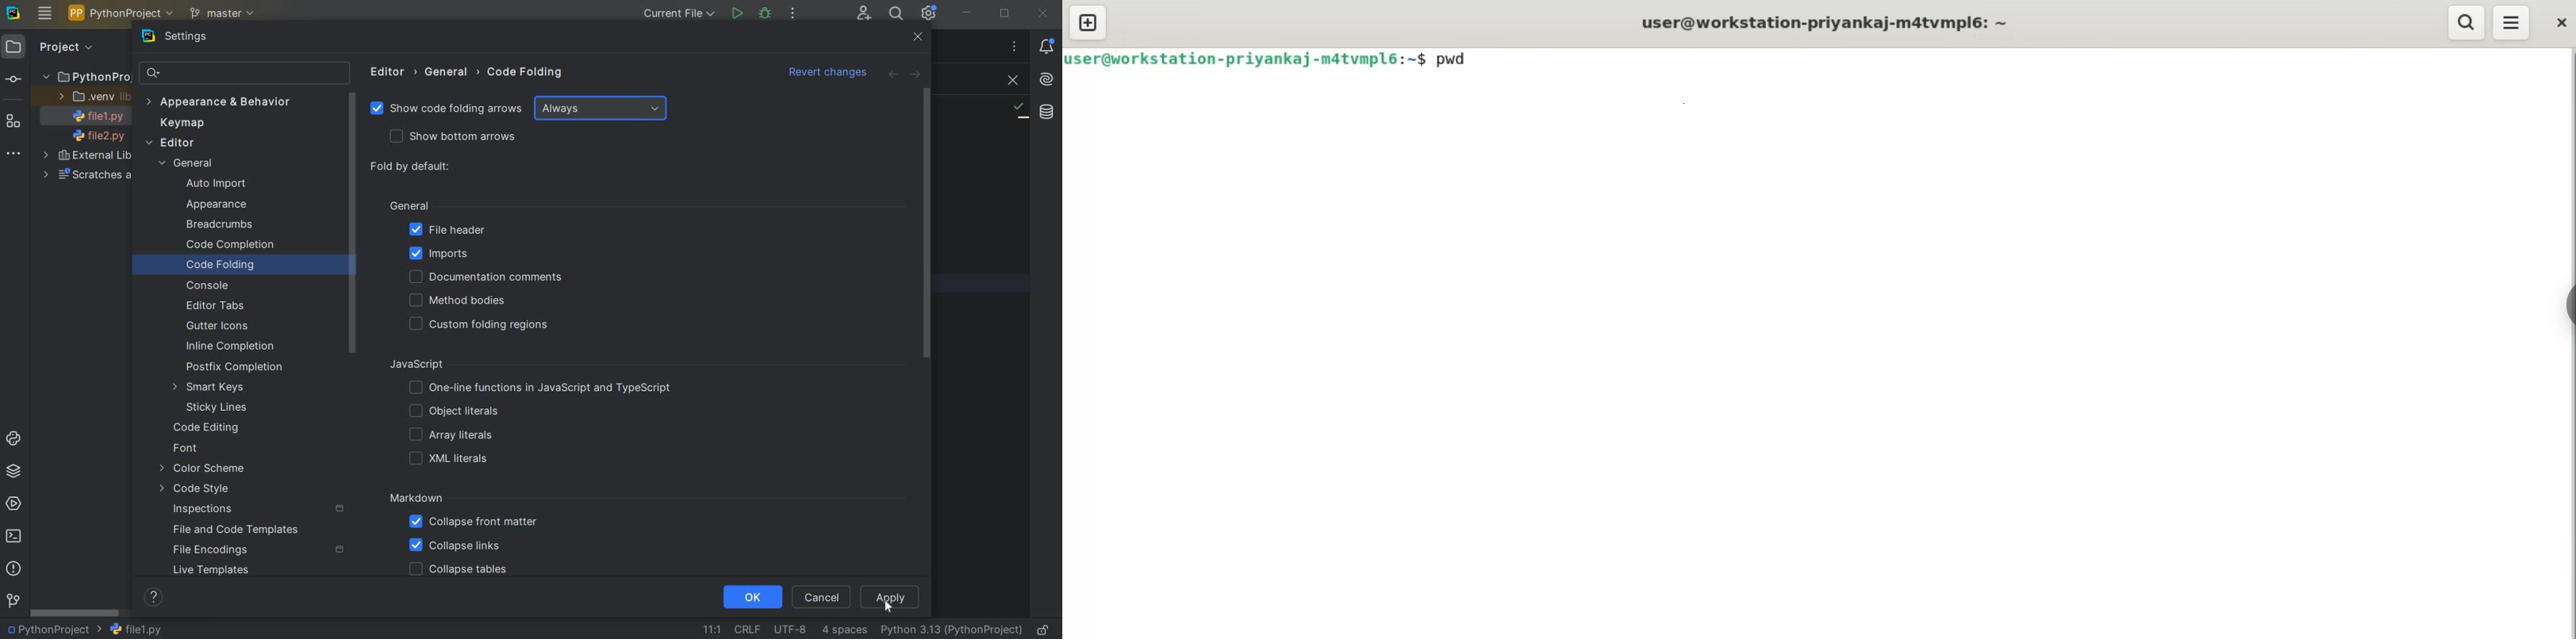 The image size is (2576, 644). Describe the element at coordinates (85, 176) in the screenshot. I see `SCRATCHES AND CONSOLES` at that location.